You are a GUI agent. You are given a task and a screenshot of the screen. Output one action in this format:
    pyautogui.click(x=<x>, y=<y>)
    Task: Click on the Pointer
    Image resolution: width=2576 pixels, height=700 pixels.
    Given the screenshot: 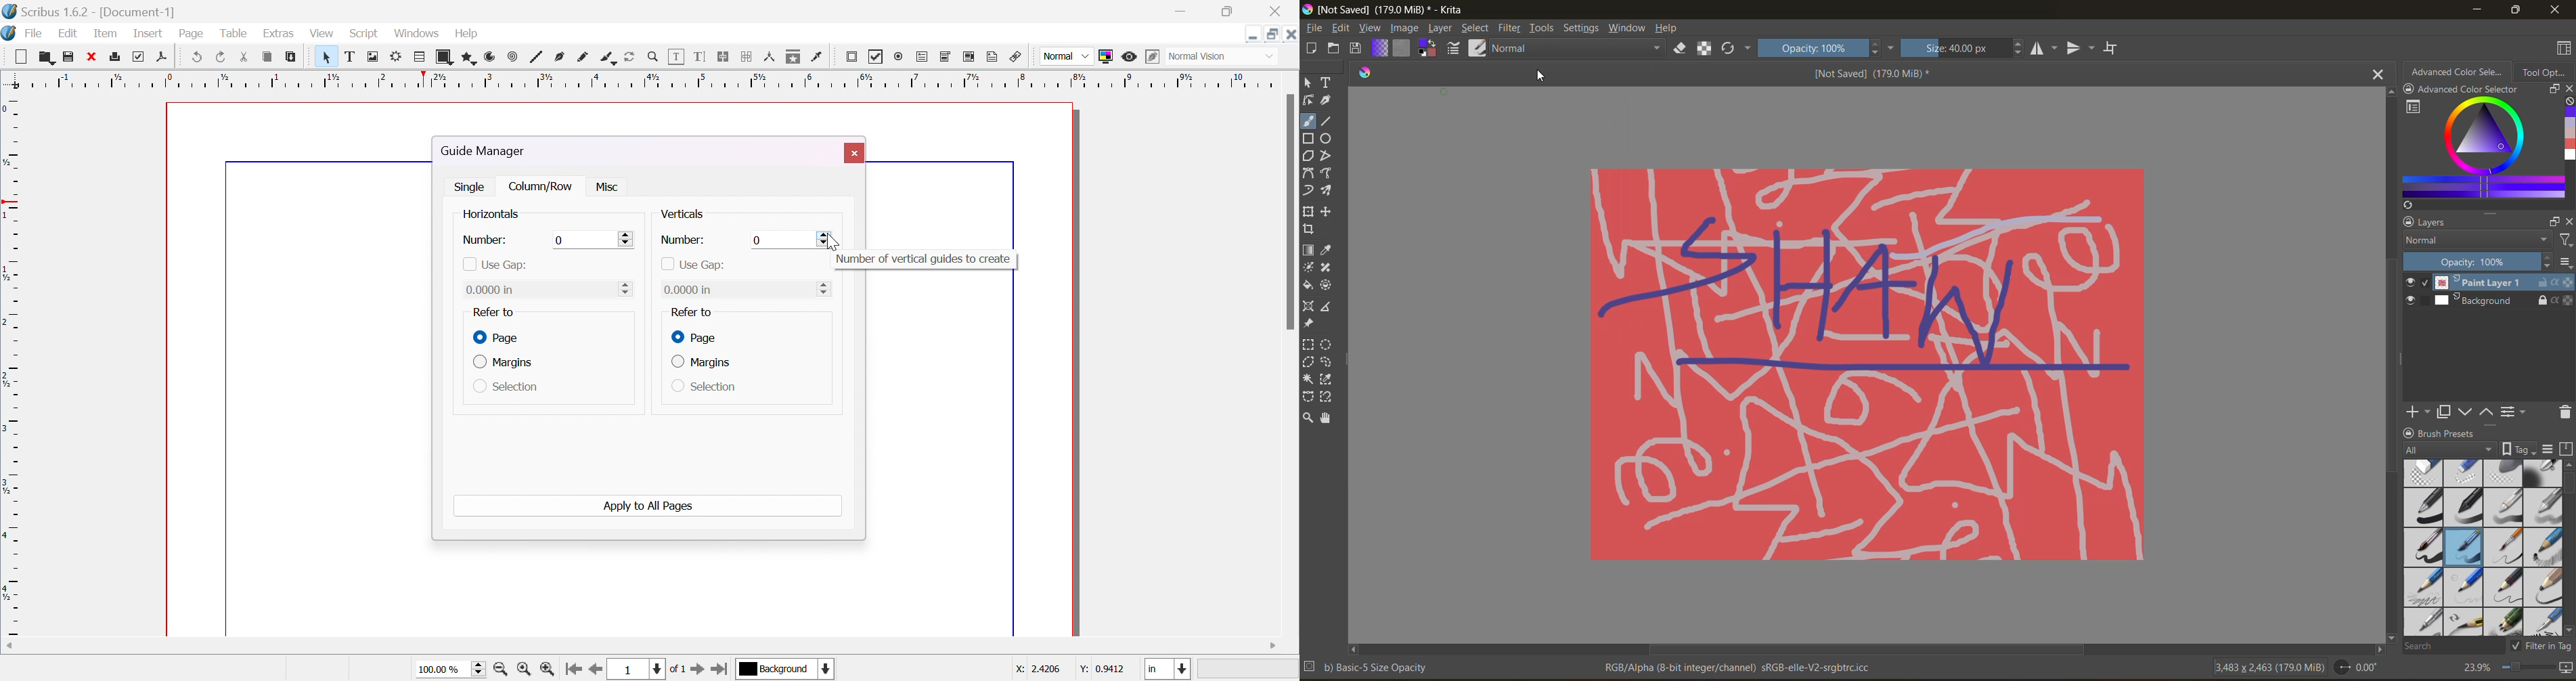 What is the action you would take?
    pyautogui.click(x=322, y=56)
    